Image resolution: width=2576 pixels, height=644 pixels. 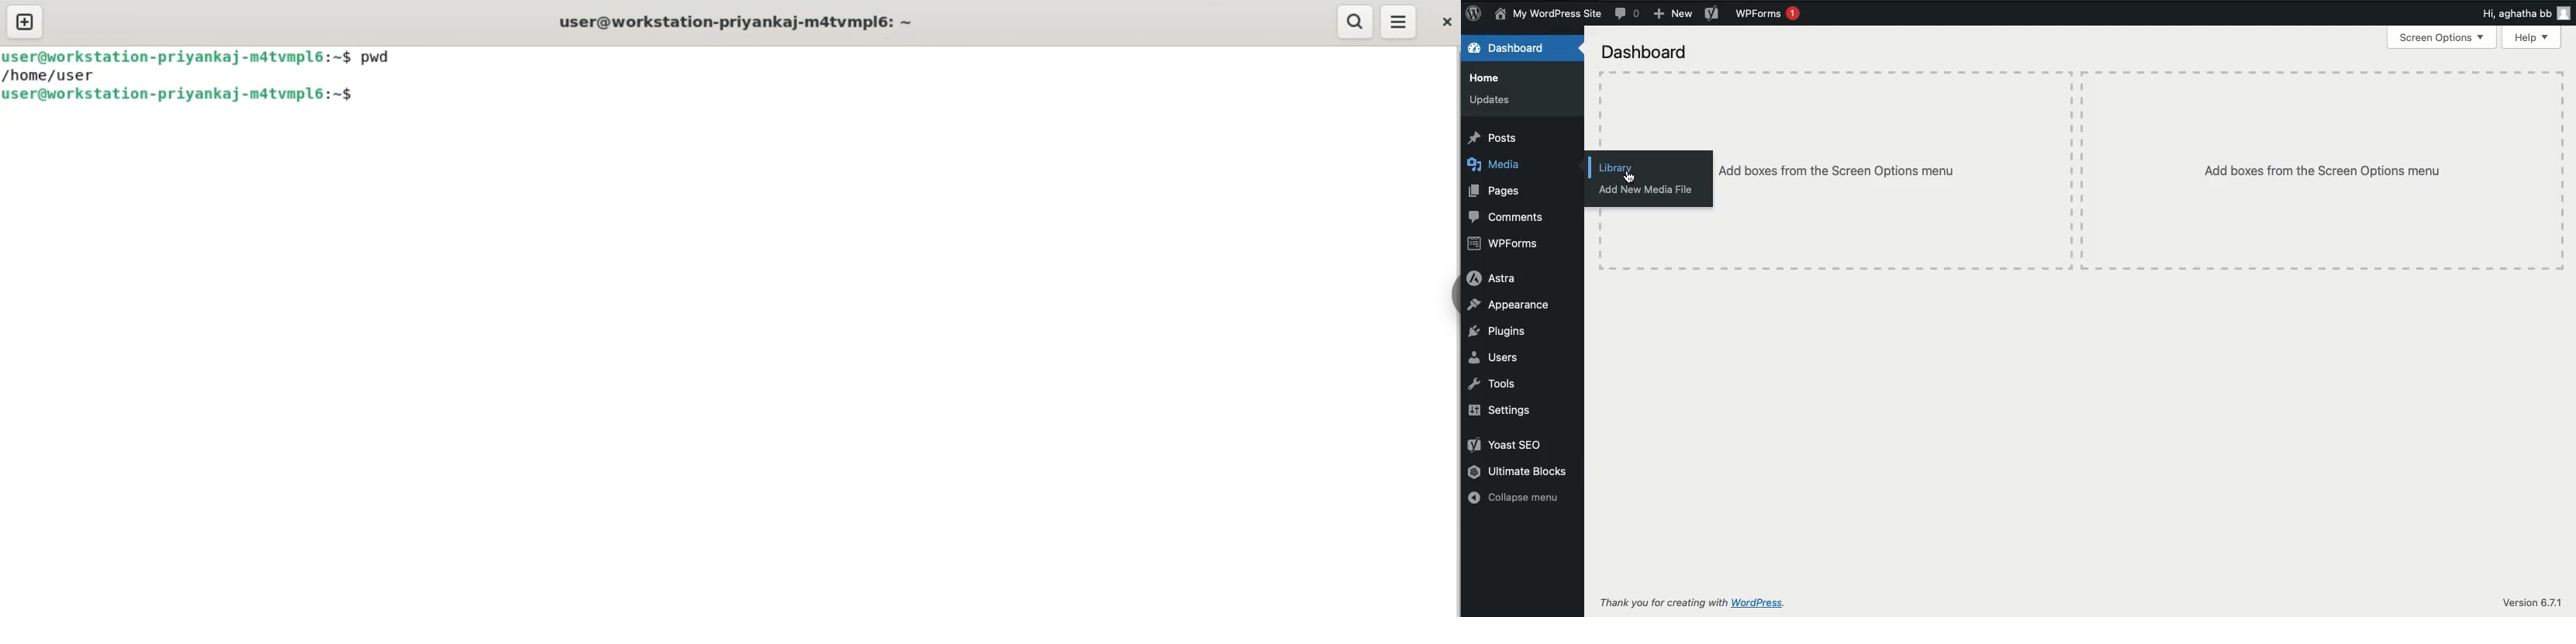 I want to click on Plugins, so click(x=1498, y=331).